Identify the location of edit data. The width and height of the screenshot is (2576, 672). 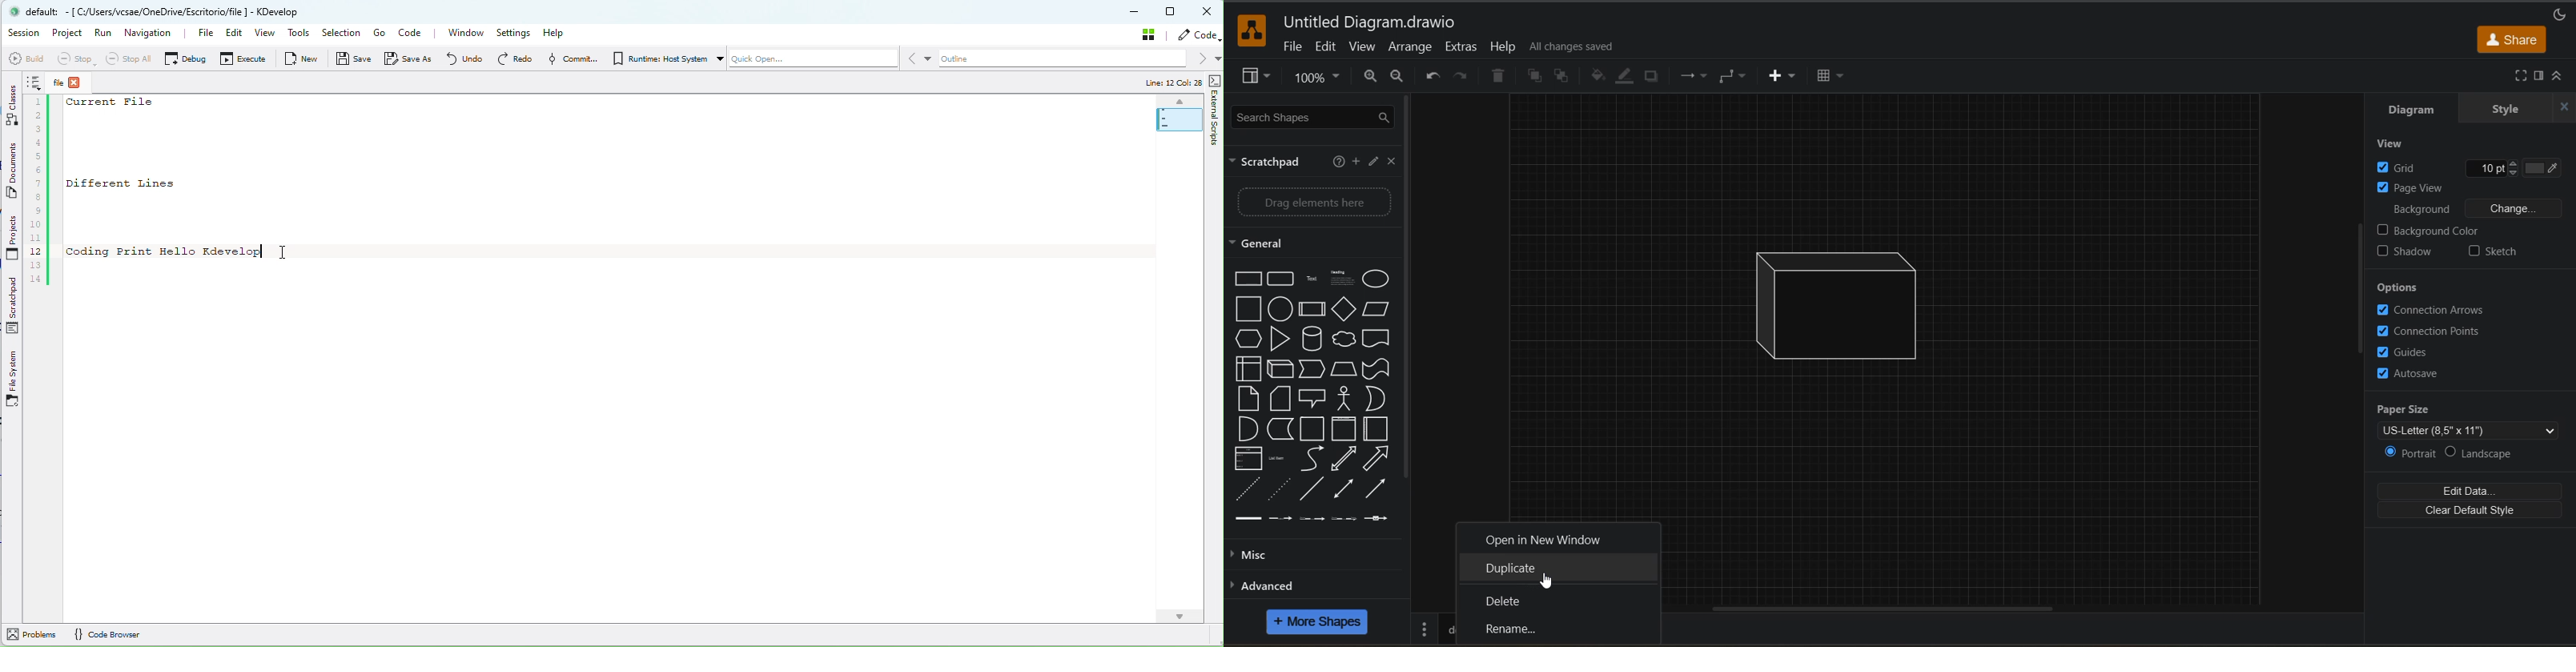
(2470, 492).